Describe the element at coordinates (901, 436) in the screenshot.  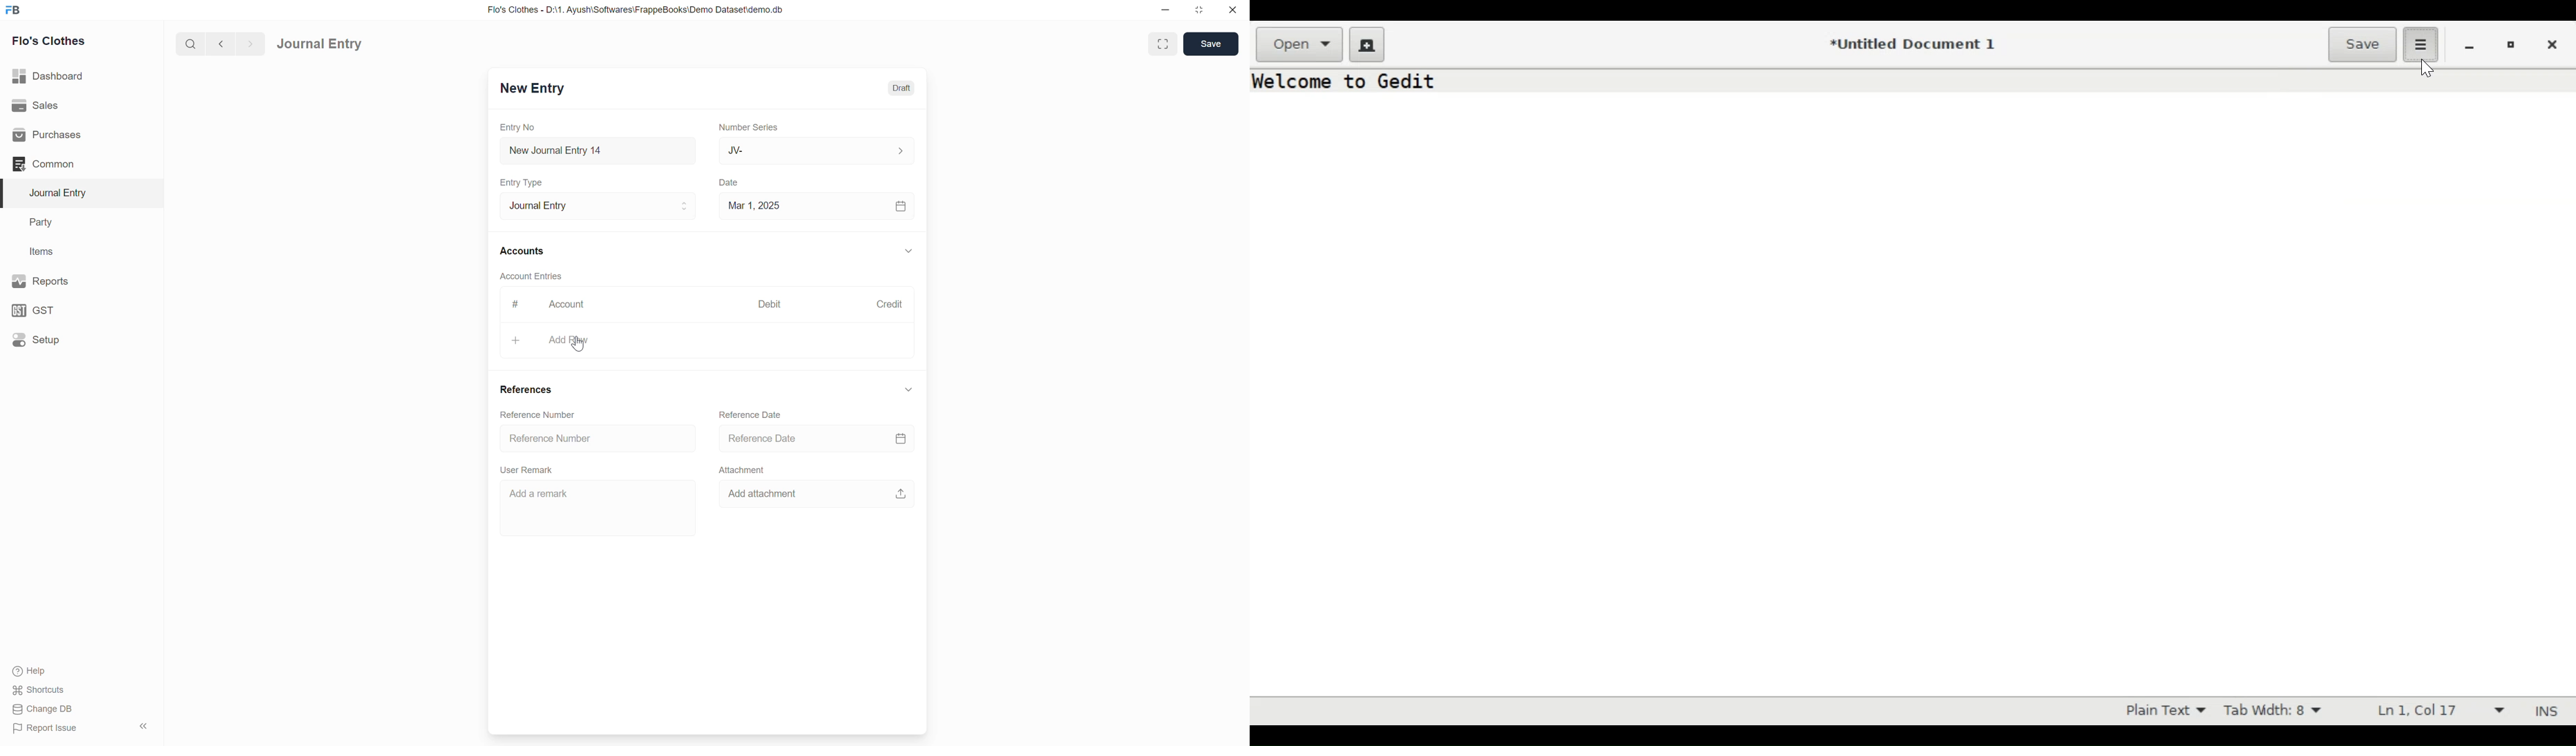
I see `calendar` at that location.